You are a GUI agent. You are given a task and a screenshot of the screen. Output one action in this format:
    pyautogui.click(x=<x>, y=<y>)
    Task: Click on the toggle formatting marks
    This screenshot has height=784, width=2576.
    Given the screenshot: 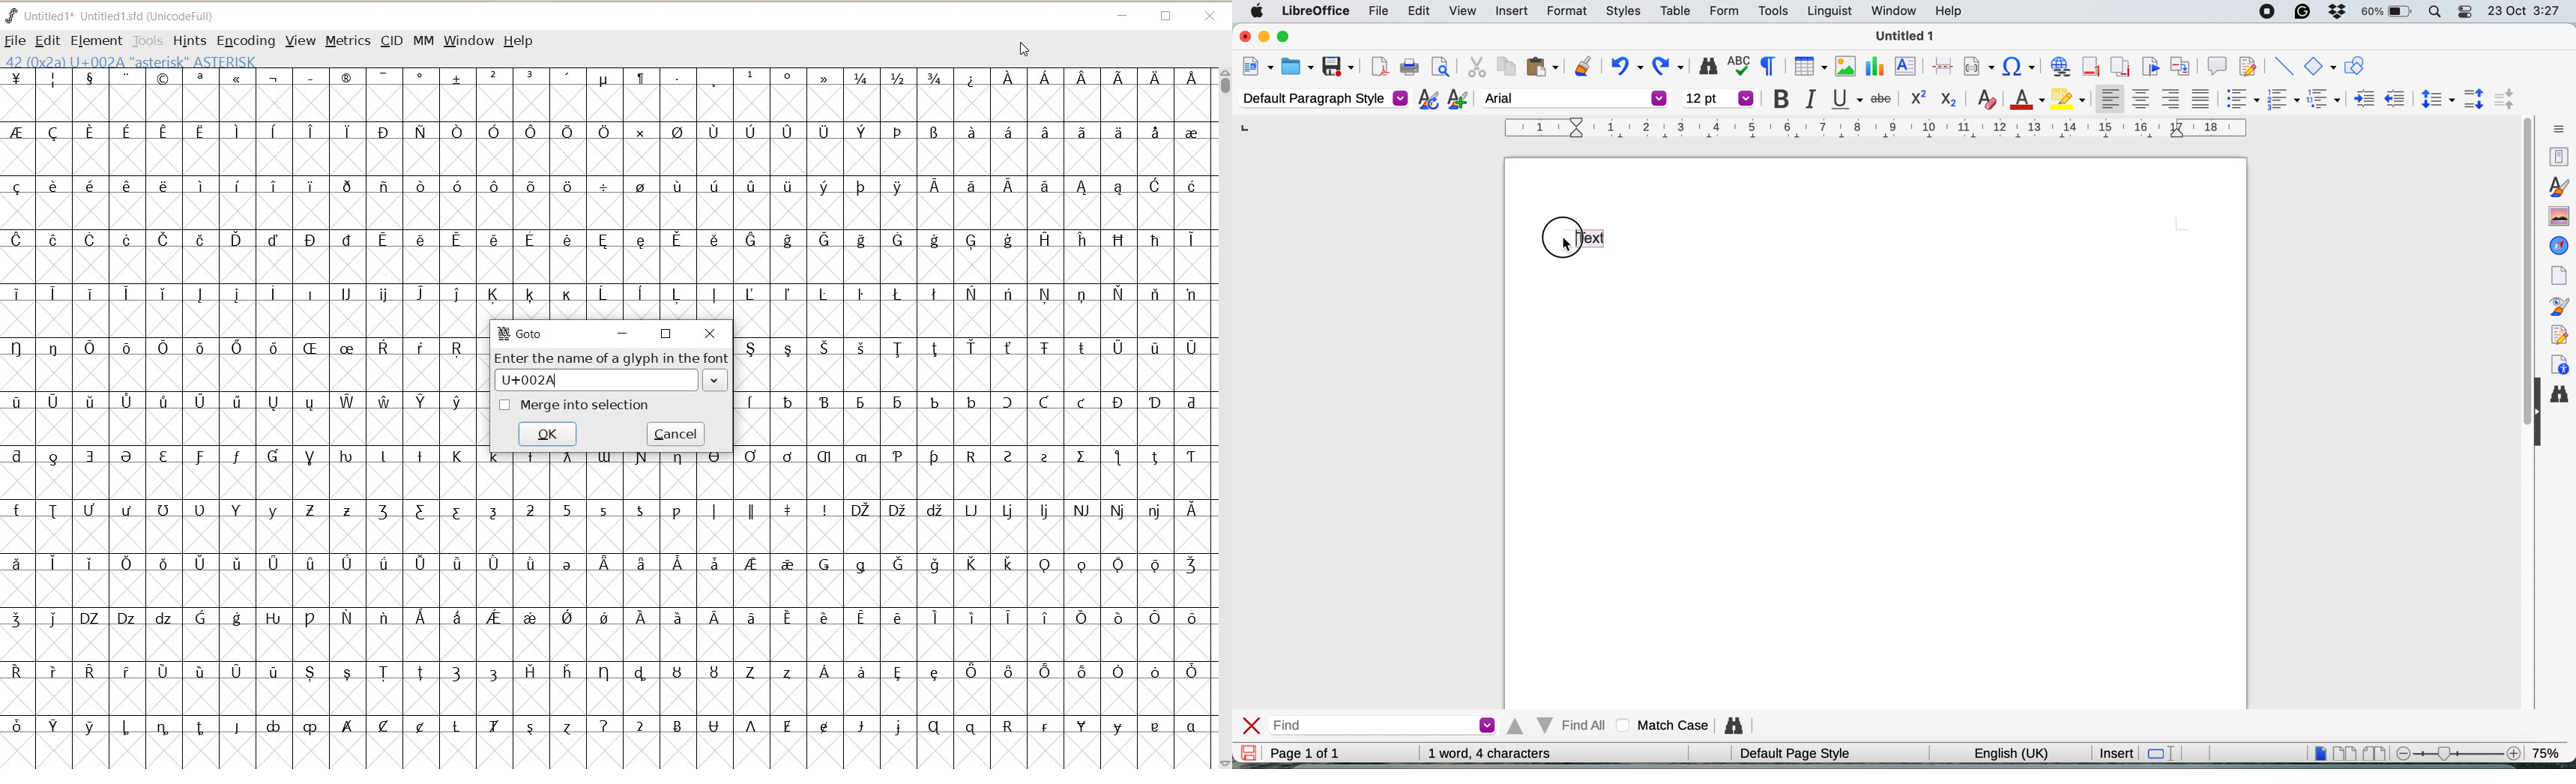 What is the action you would take?
    pyautogui.click(x=1767, y=66)
    